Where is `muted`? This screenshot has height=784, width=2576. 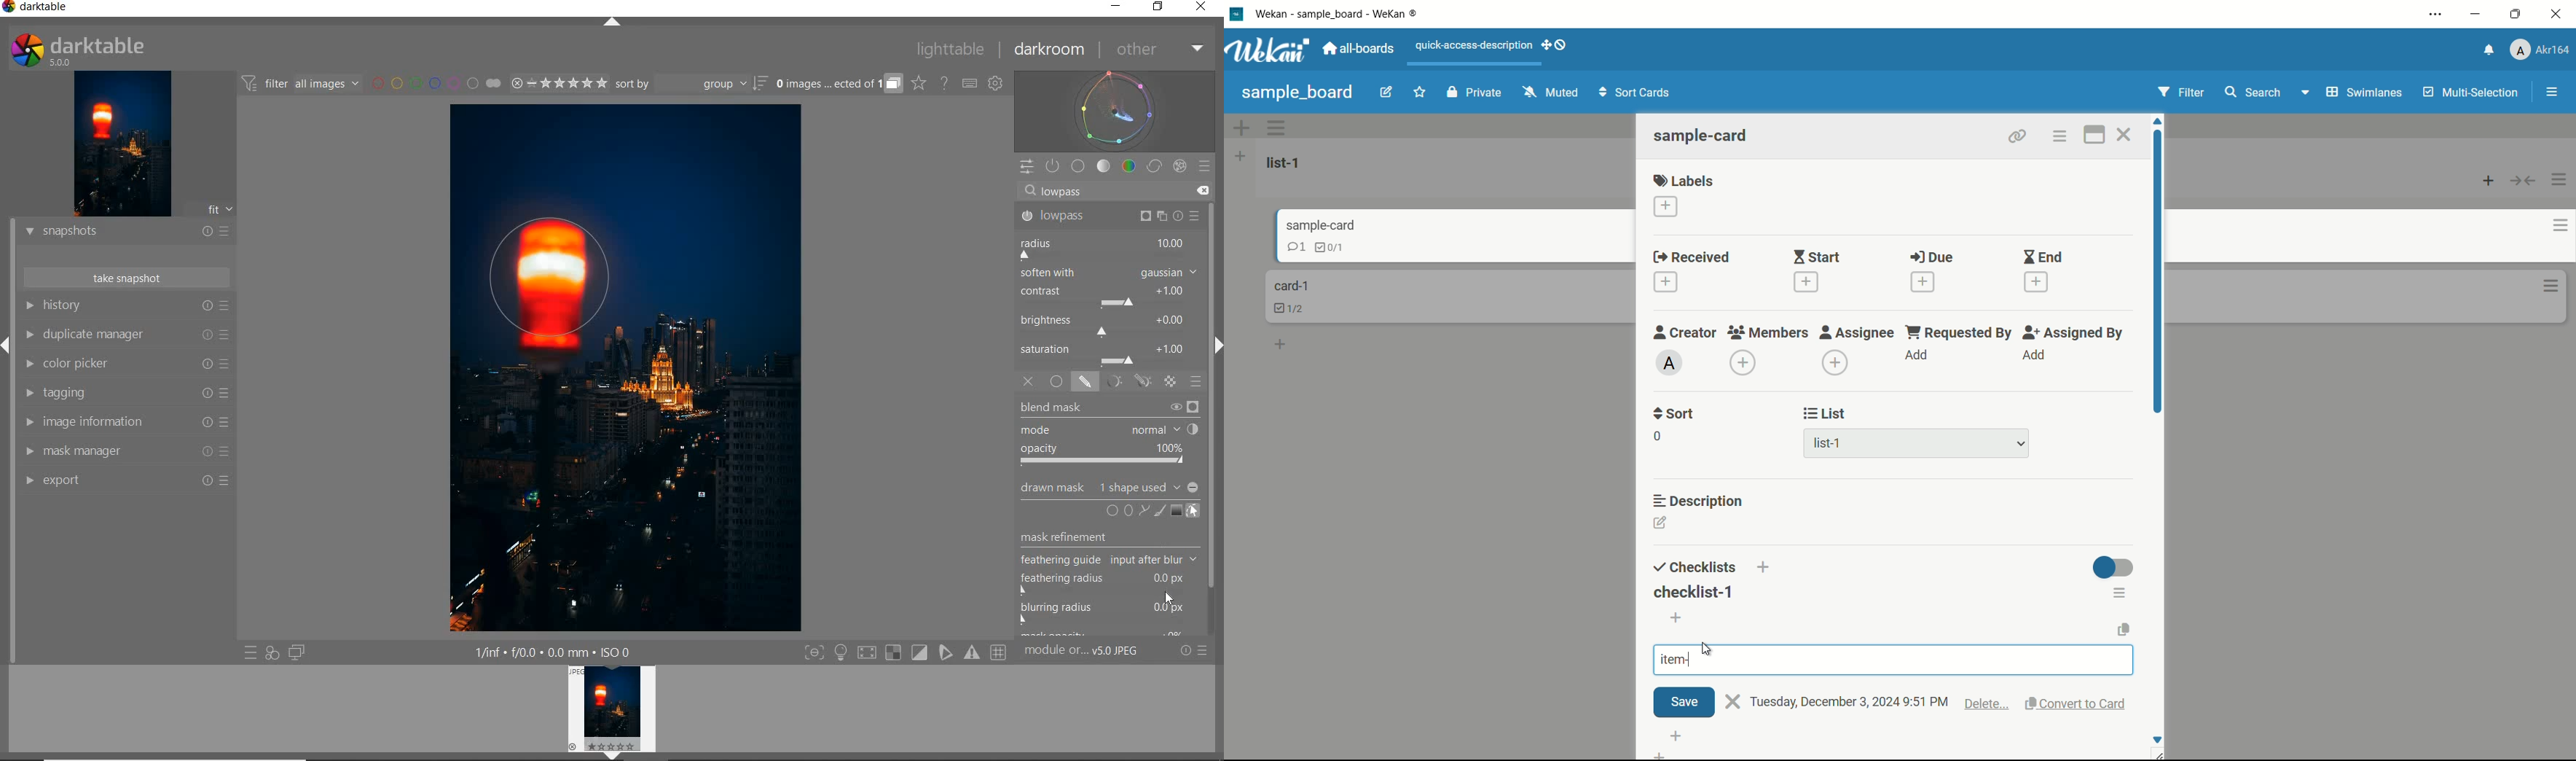
muted is located at coordinates (1552, 92).